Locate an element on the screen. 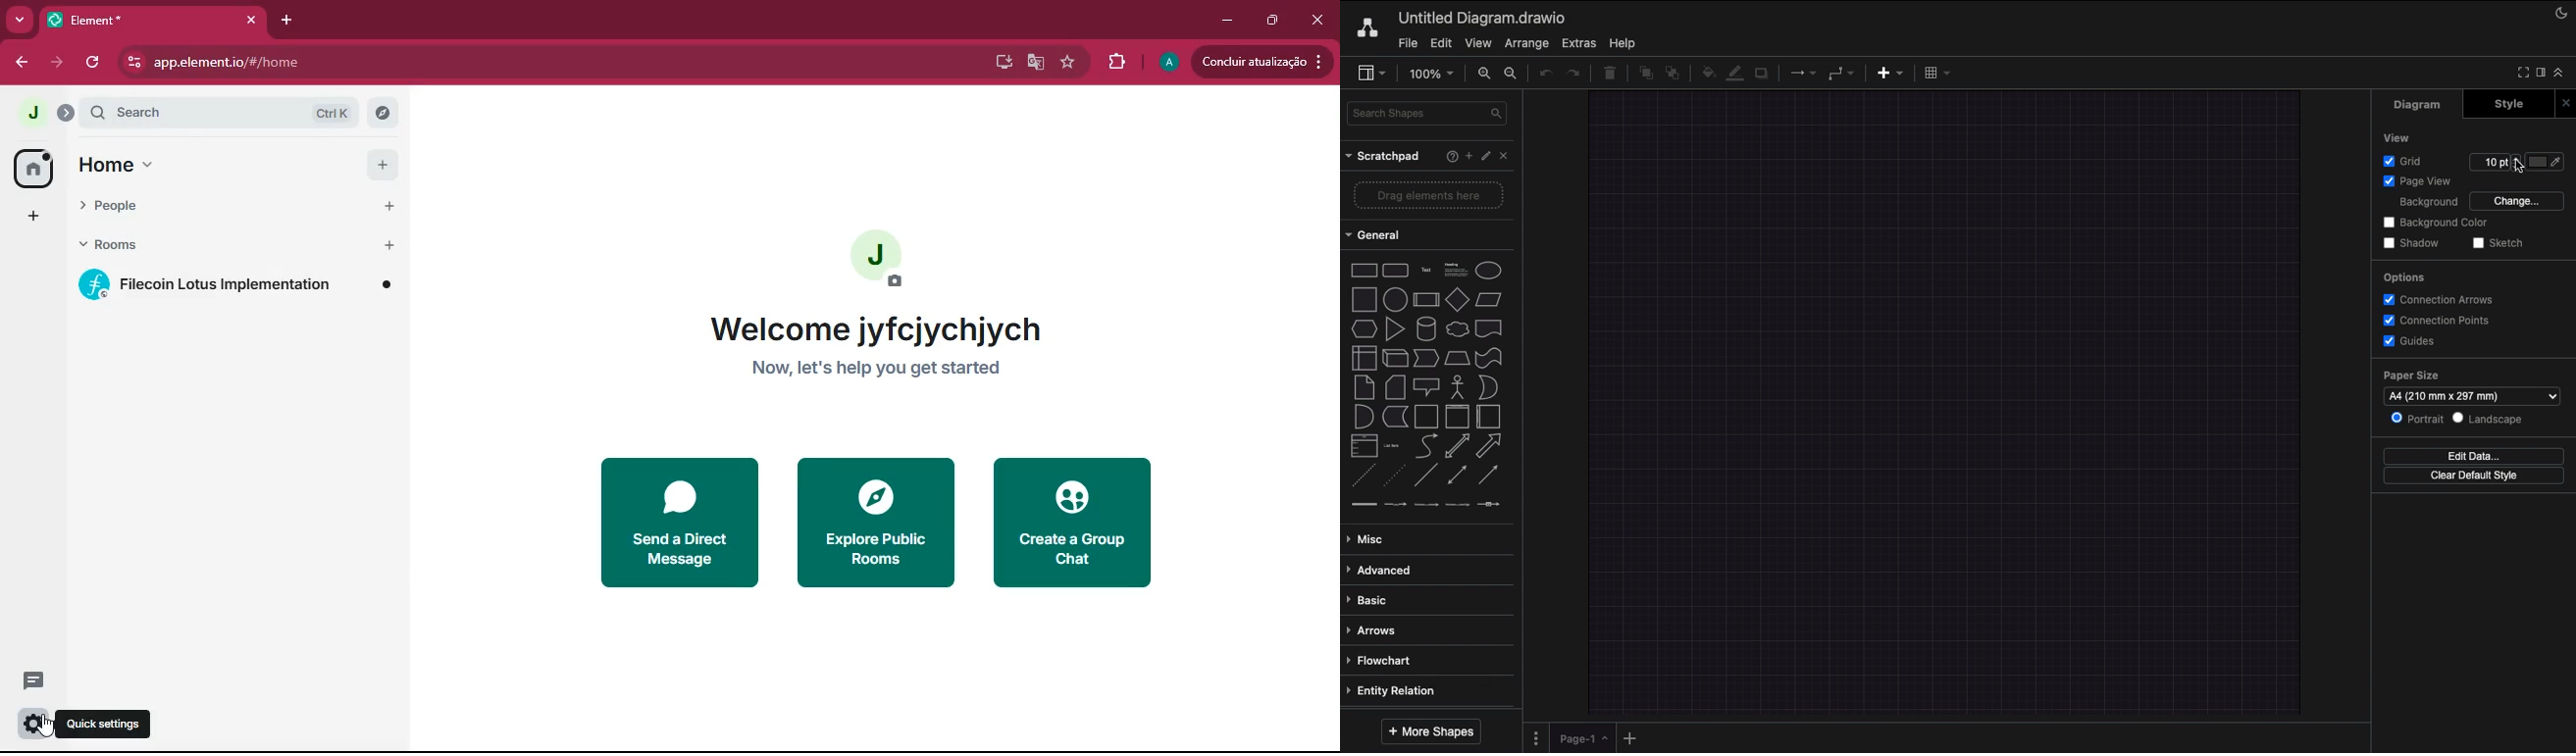 Image resolution: width=2576 pixels, height=756 pixels. close is located at coordinates (1318, 15).